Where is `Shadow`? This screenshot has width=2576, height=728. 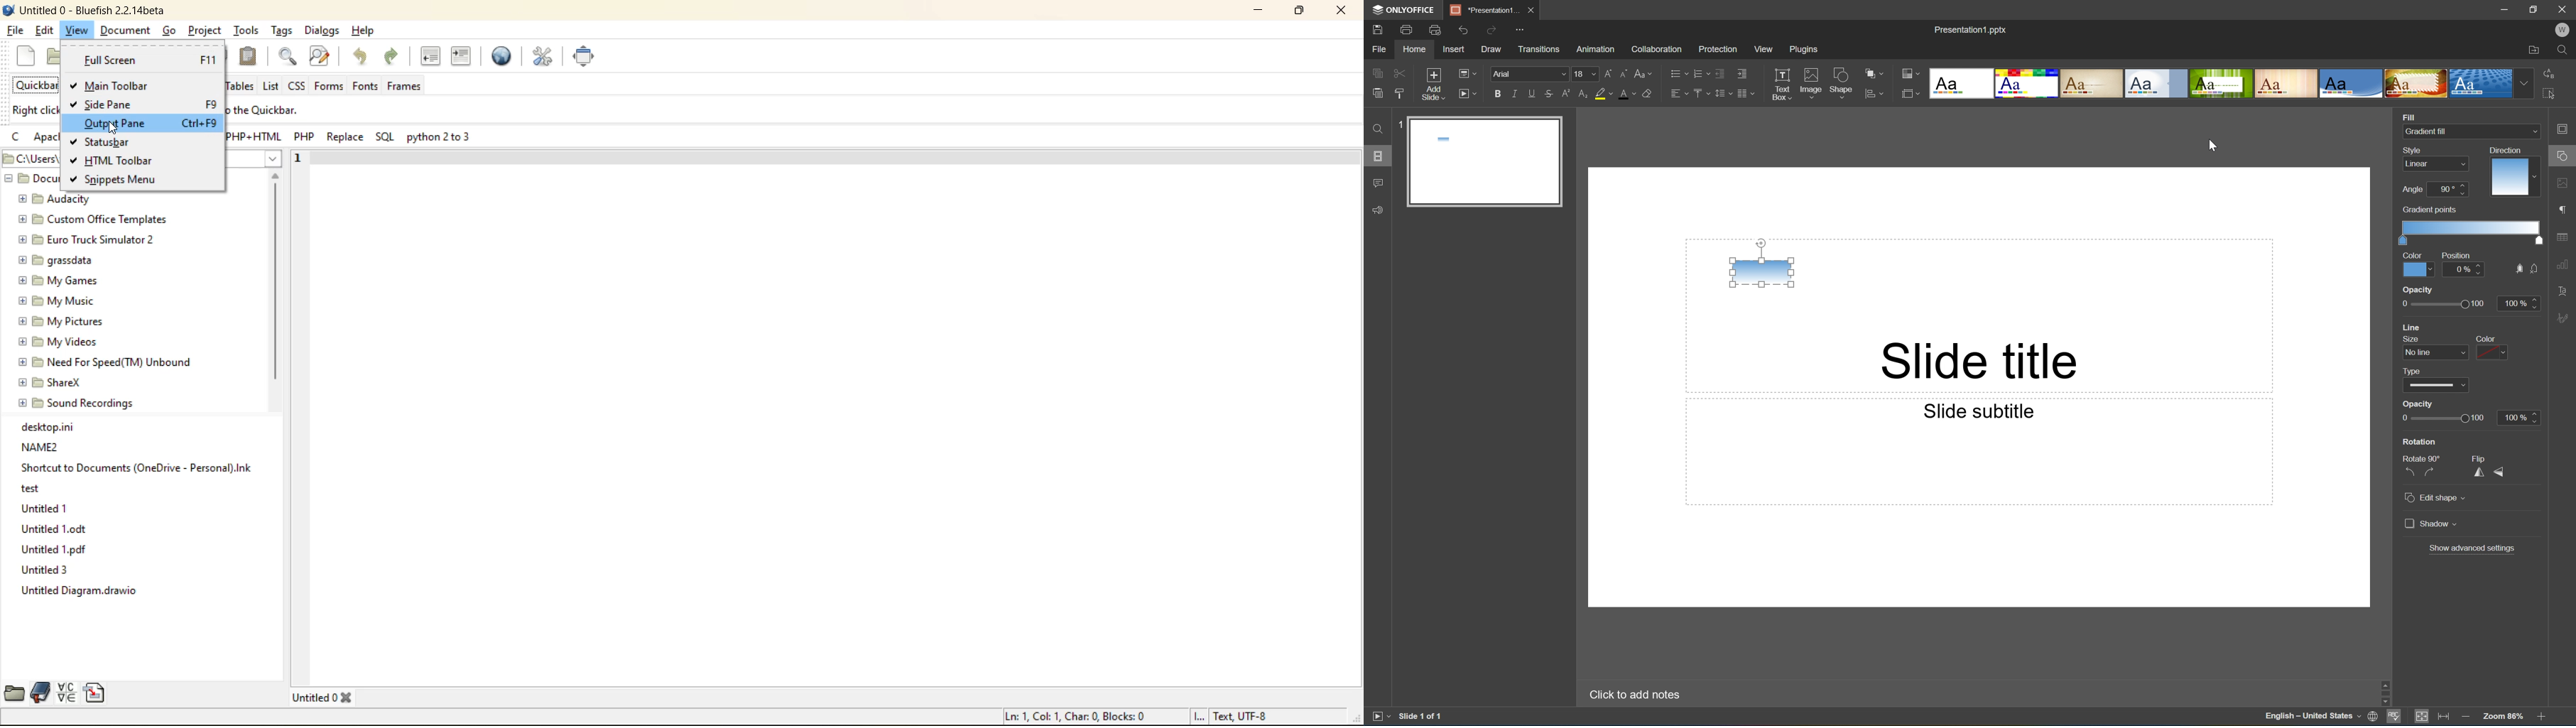
Shadow is located at coordinates (2432, 522).